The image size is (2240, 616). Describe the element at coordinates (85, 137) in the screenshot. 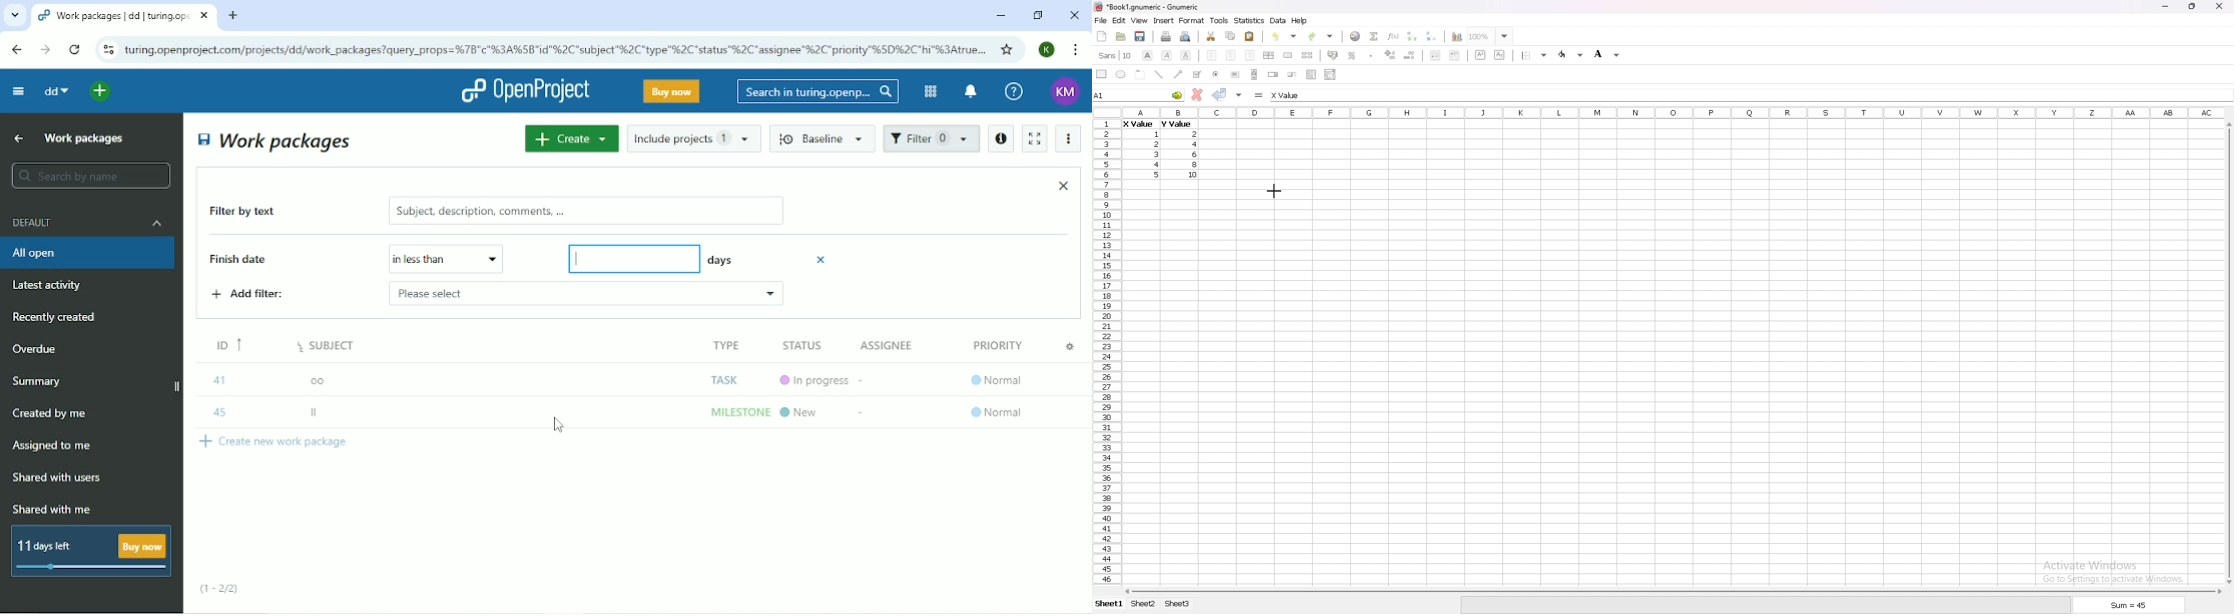

I see `Work packages` at that location.